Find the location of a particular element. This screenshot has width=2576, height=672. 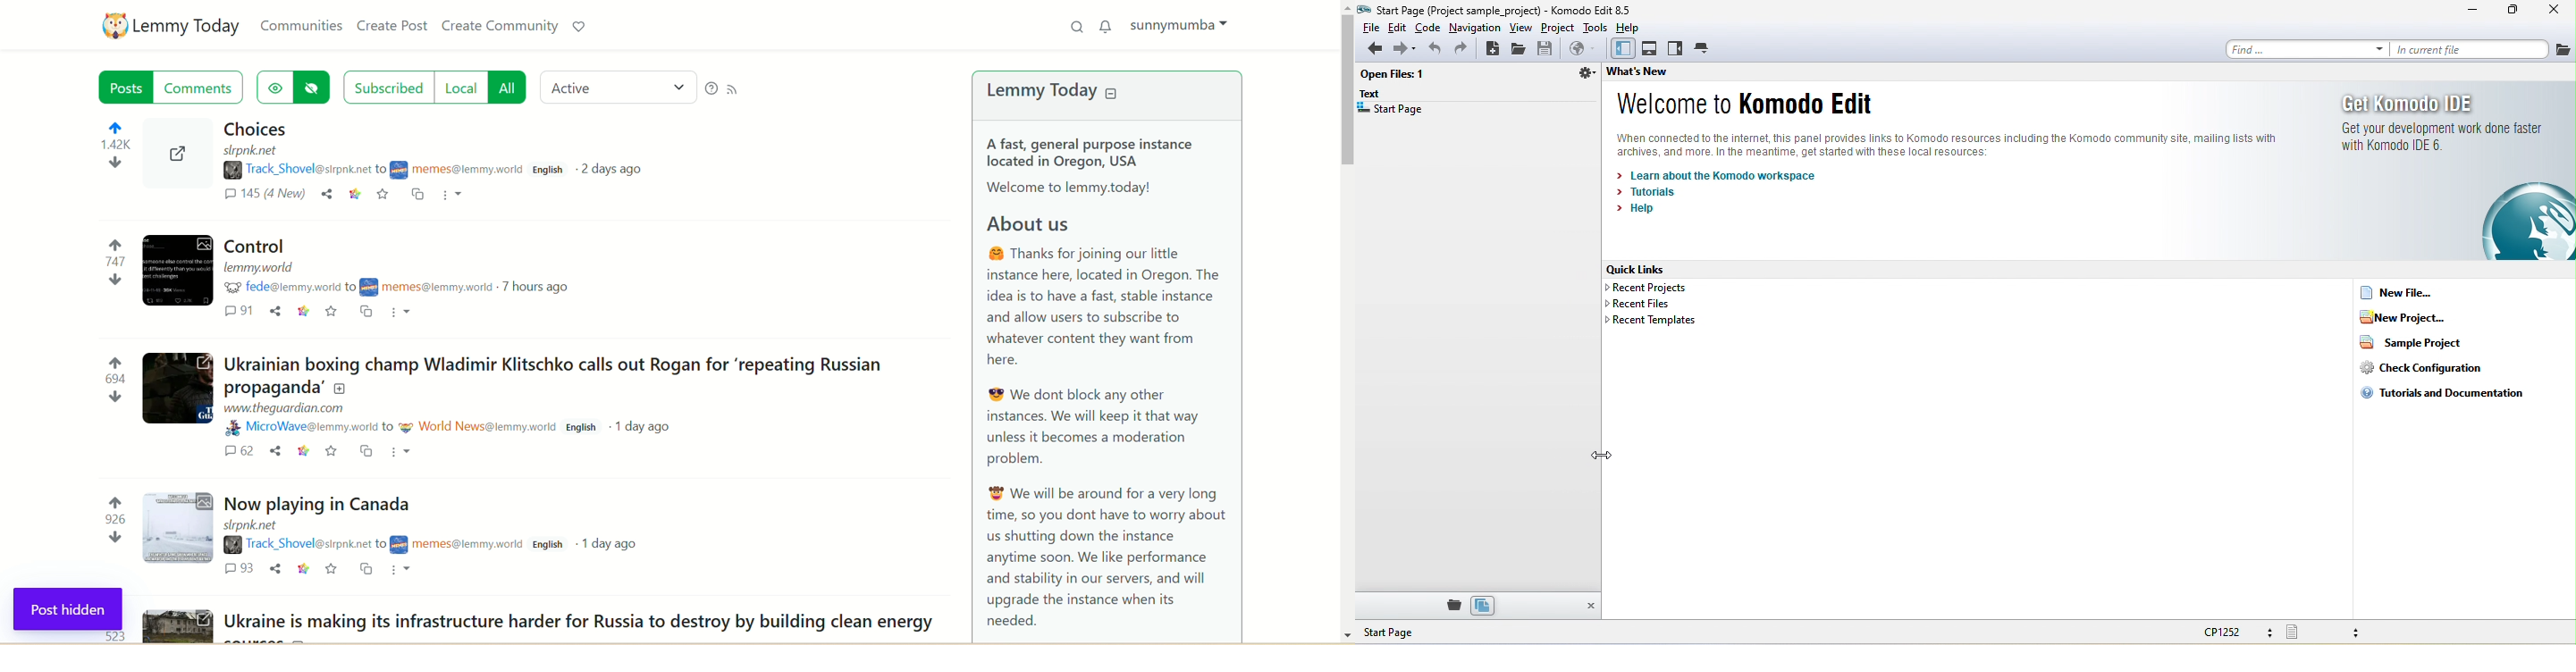

communities is located at coordinates (299, 26).